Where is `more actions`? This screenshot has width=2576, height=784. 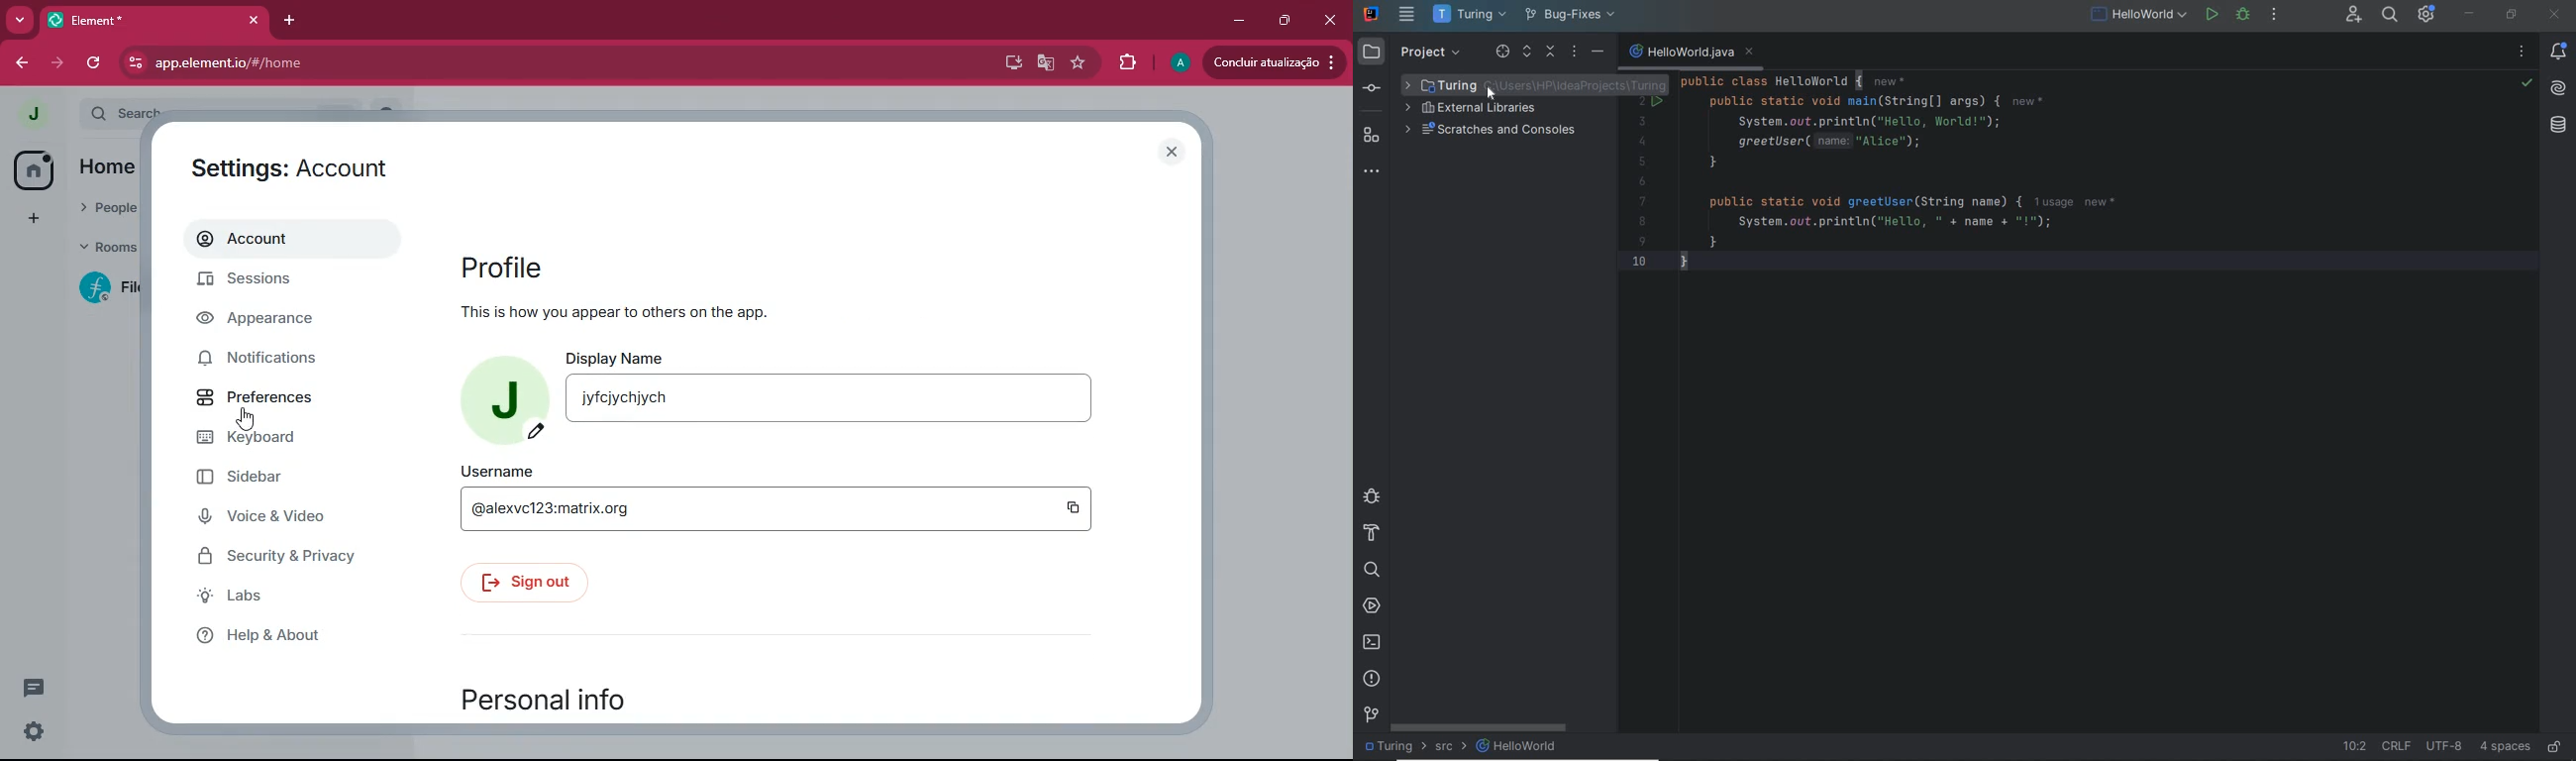
more actions is located at coordinates (2275, 16).